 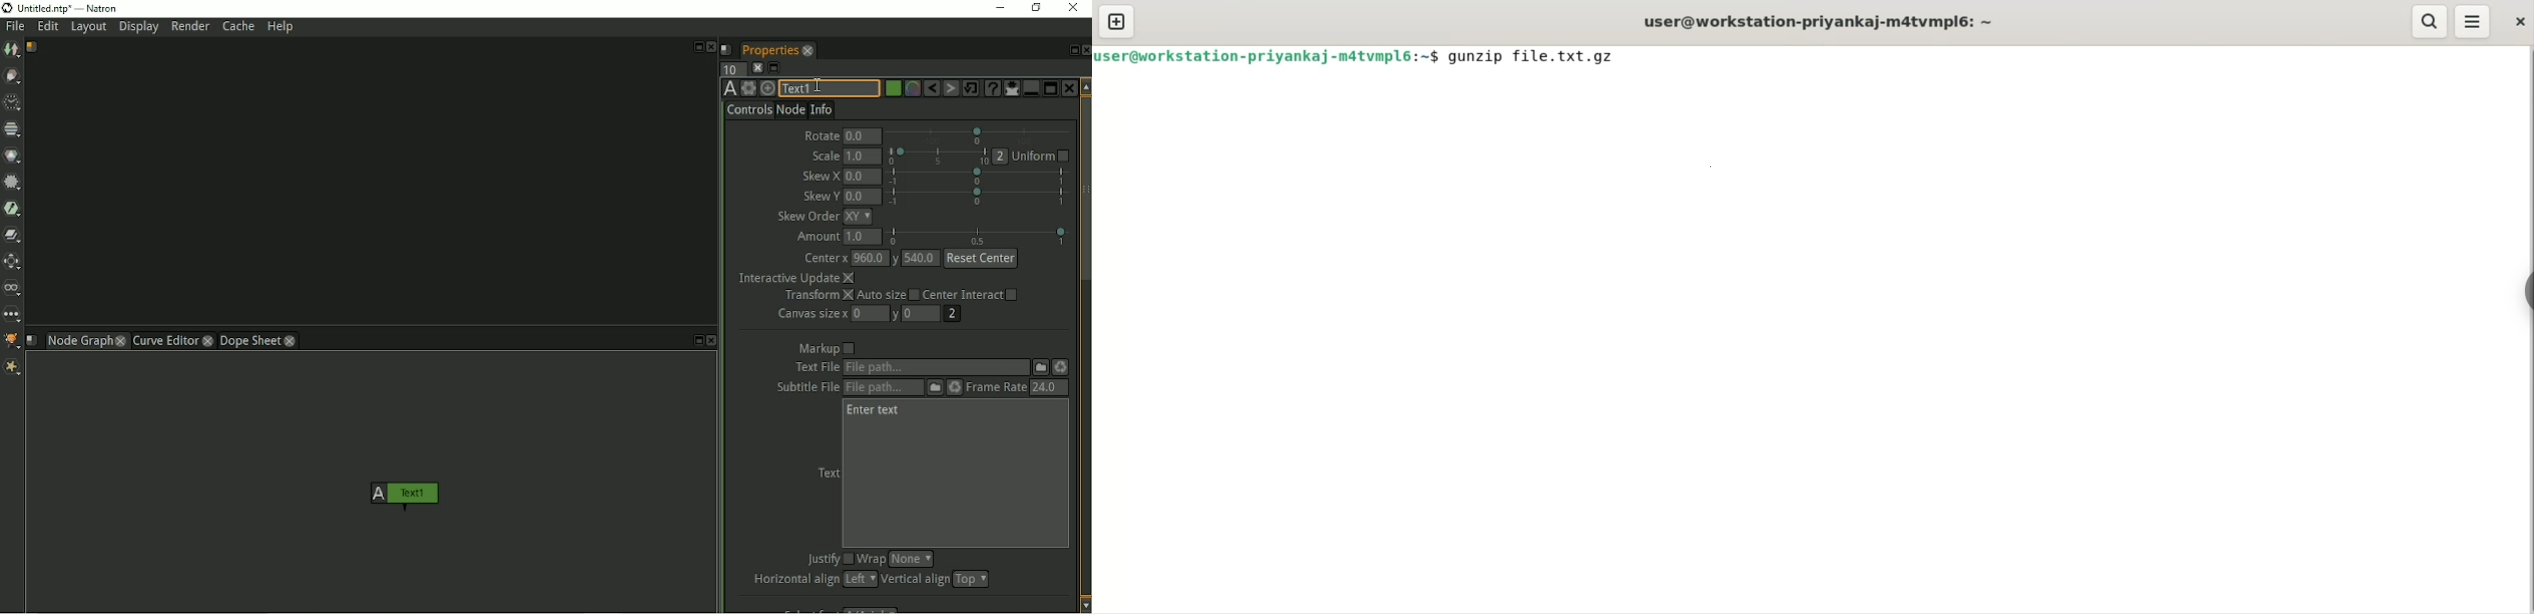 I want to click on Node, so click(x=790, y=109).